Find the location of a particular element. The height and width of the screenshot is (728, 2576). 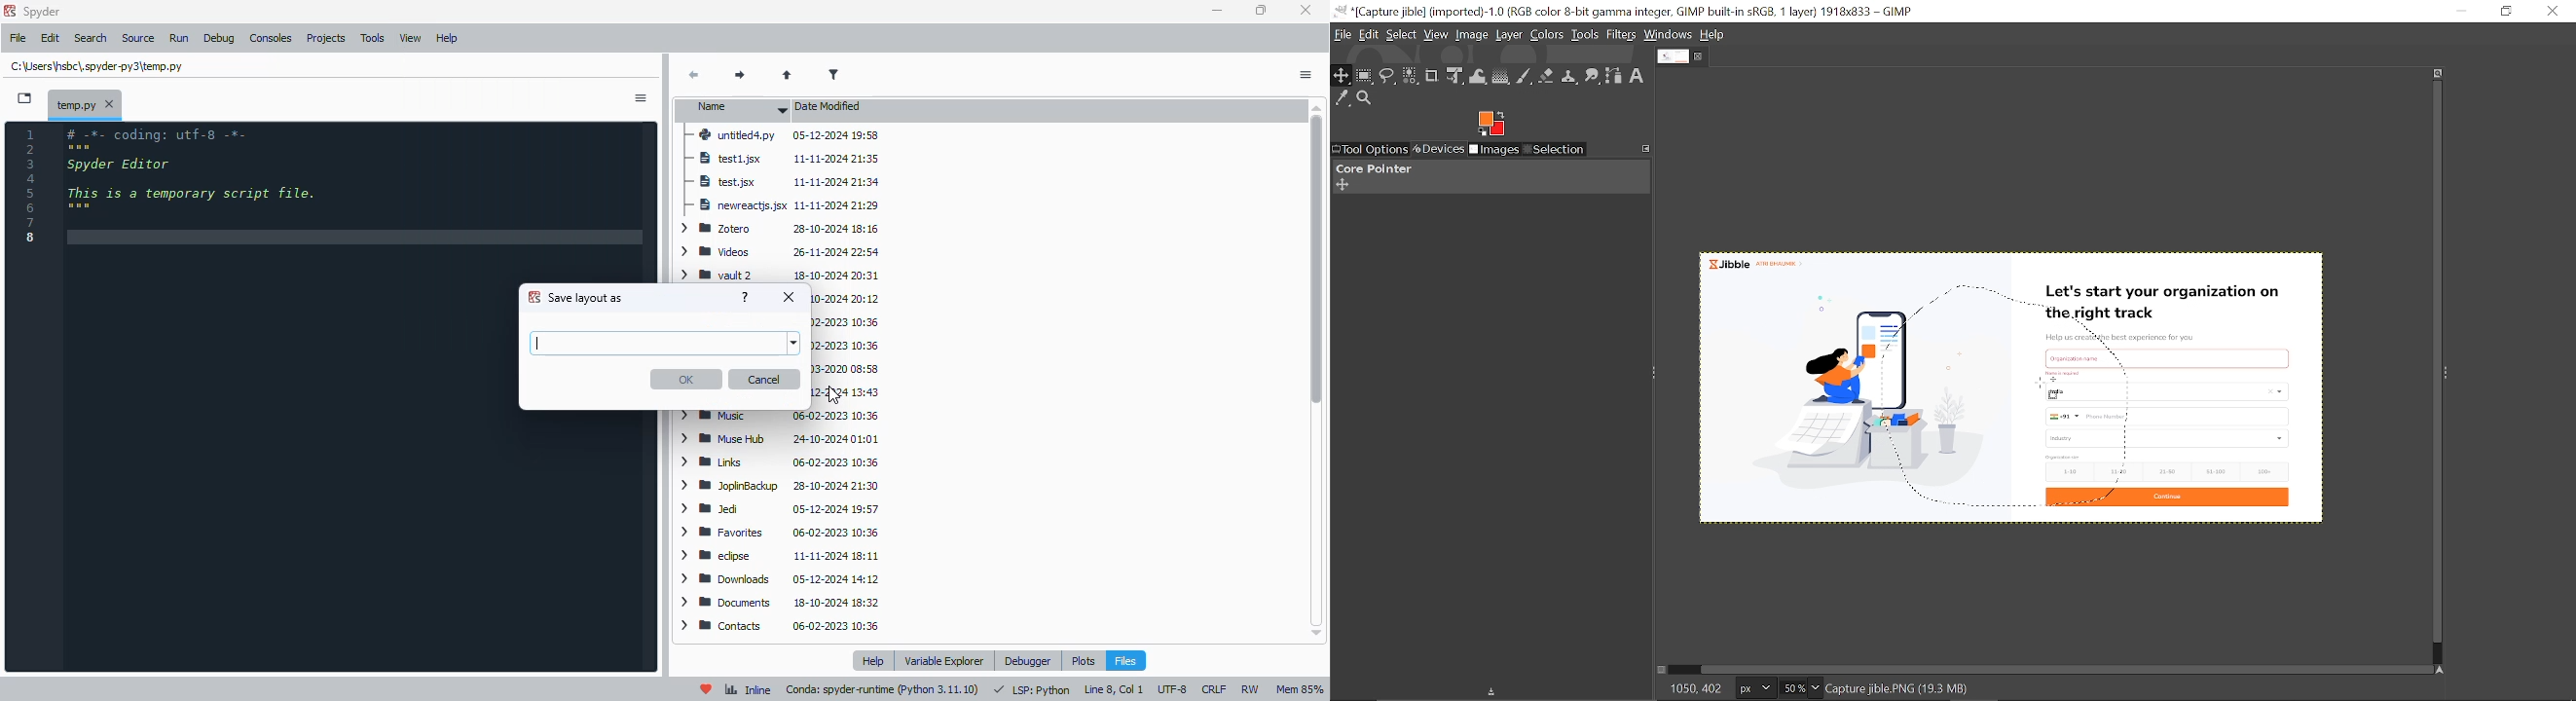

minimize is located at coordinates (1216, 11).